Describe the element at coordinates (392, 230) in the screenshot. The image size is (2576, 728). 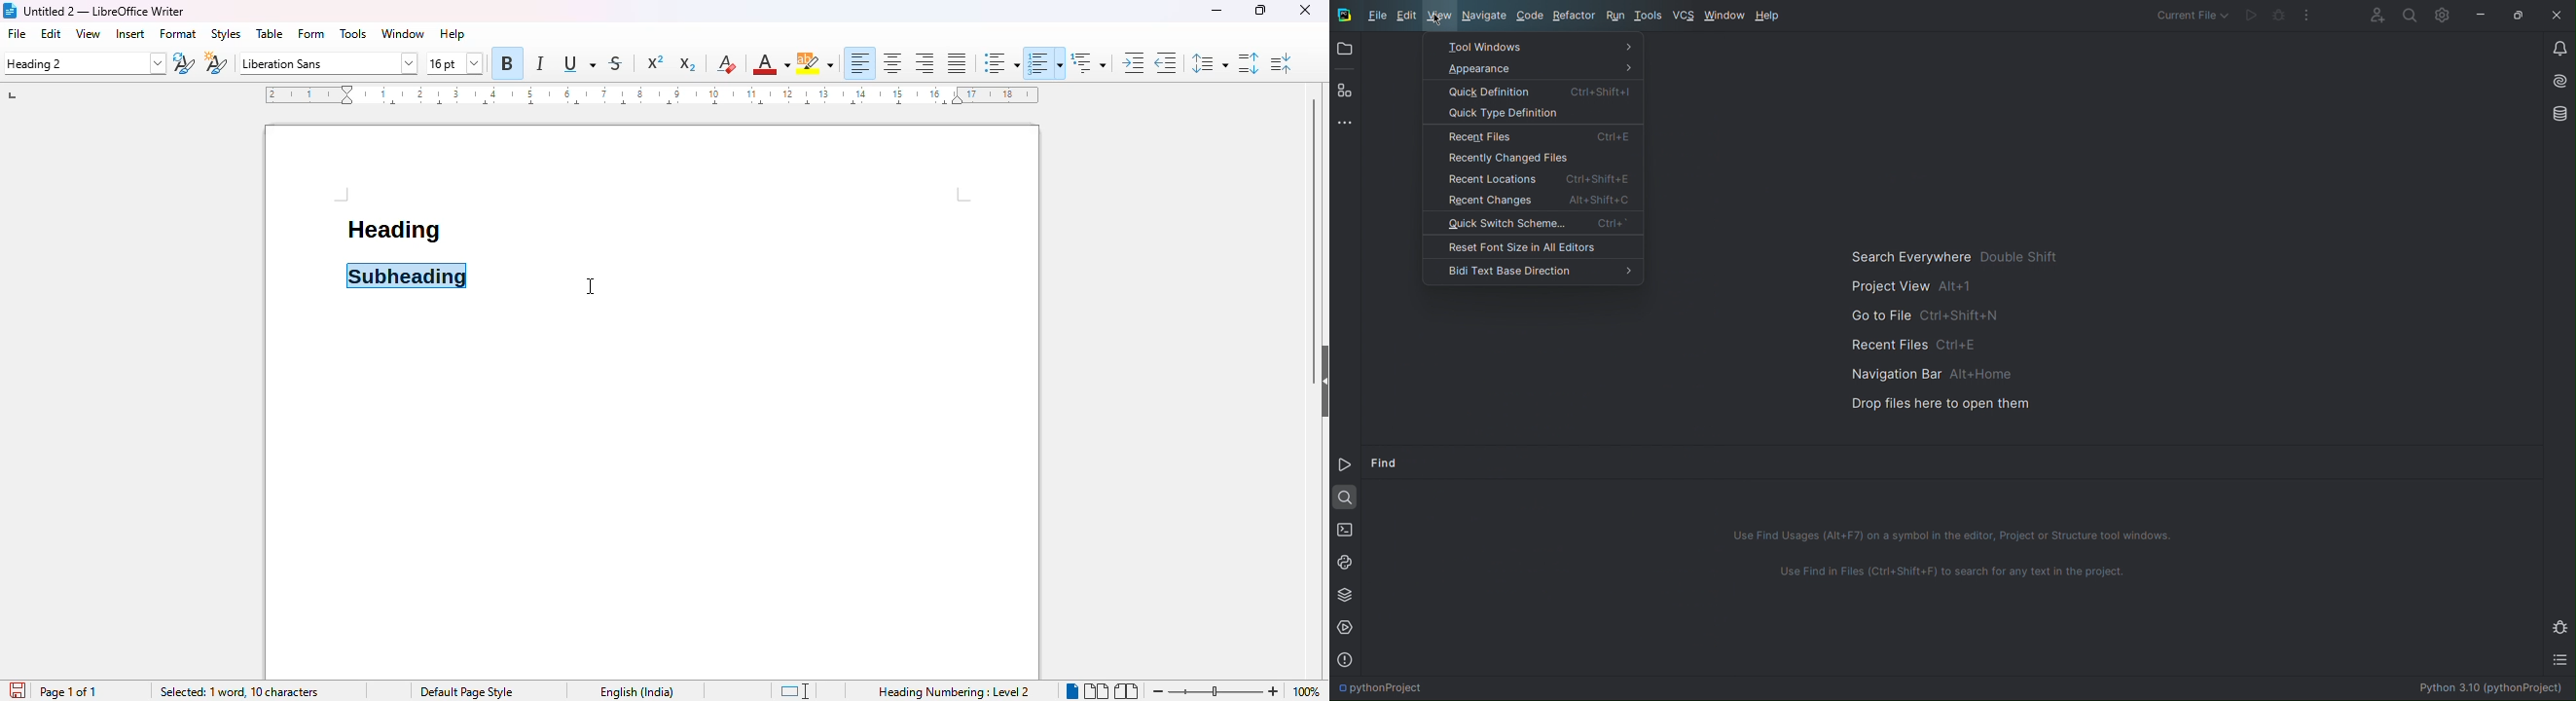
I see `heading` at that location.